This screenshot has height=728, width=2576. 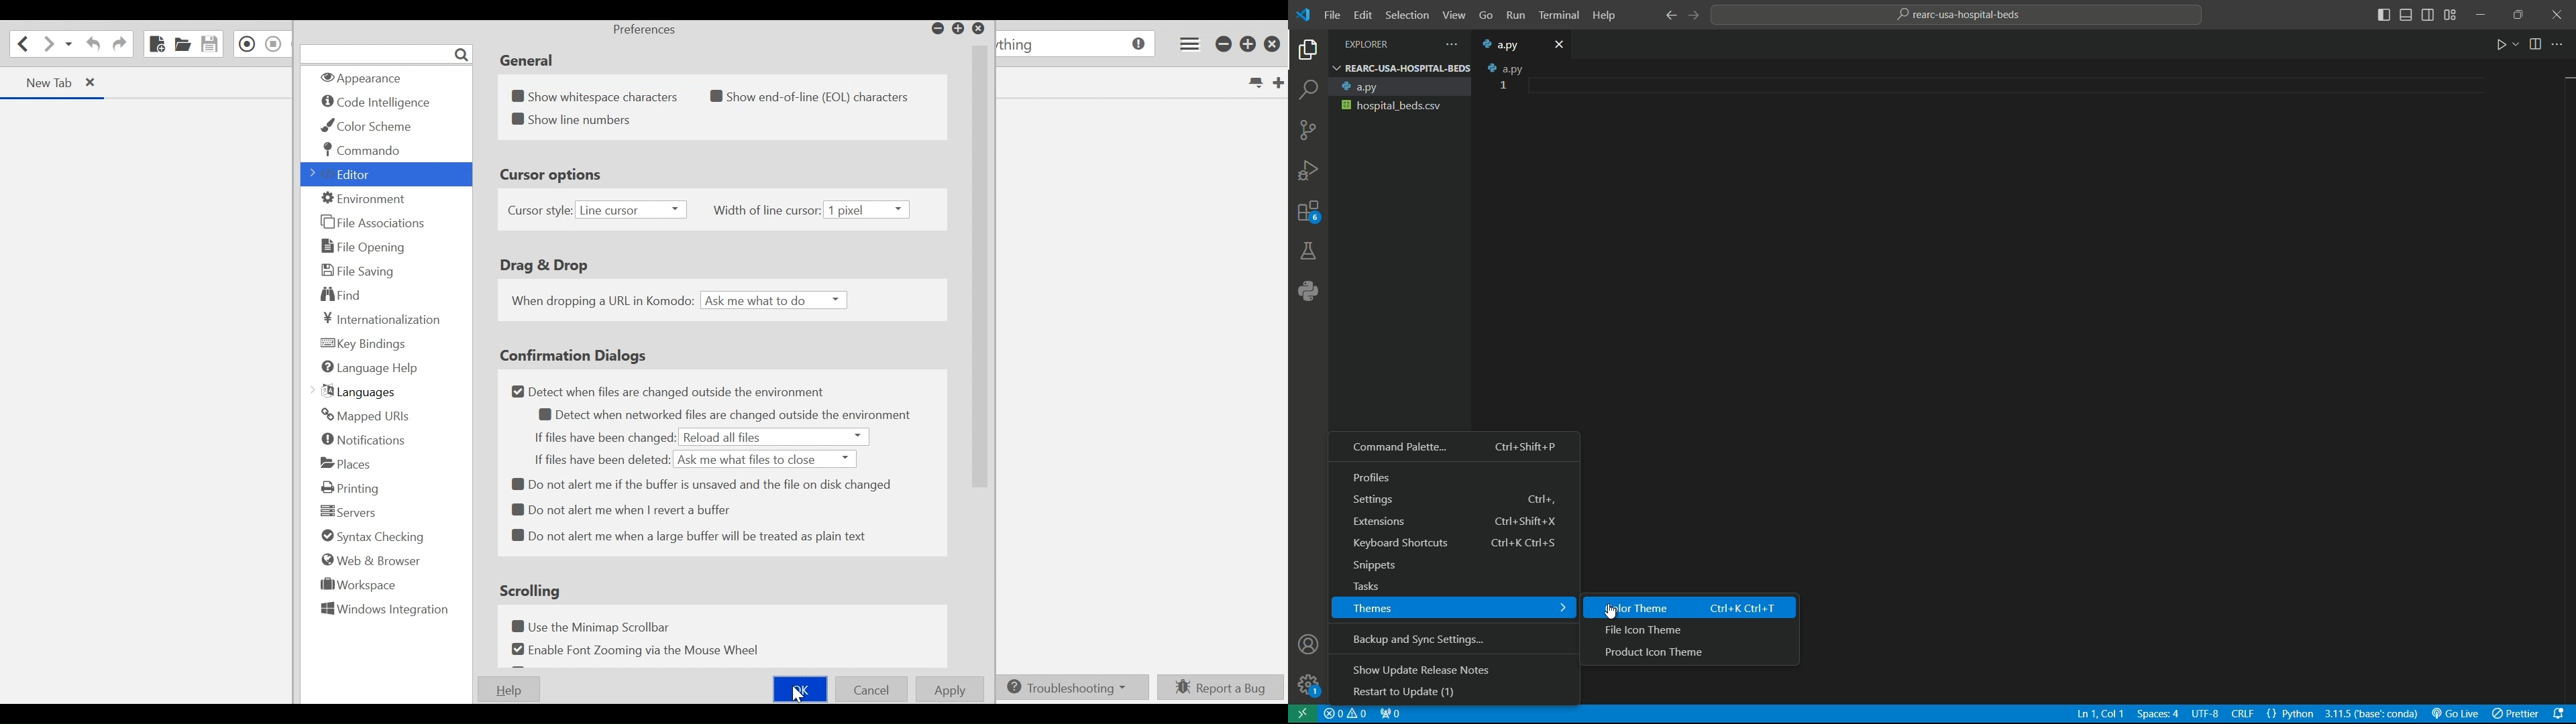 What do you see at coordinates (643, 31) in the screenshot?
I see `Preferences` at bounding box center [643, 31].